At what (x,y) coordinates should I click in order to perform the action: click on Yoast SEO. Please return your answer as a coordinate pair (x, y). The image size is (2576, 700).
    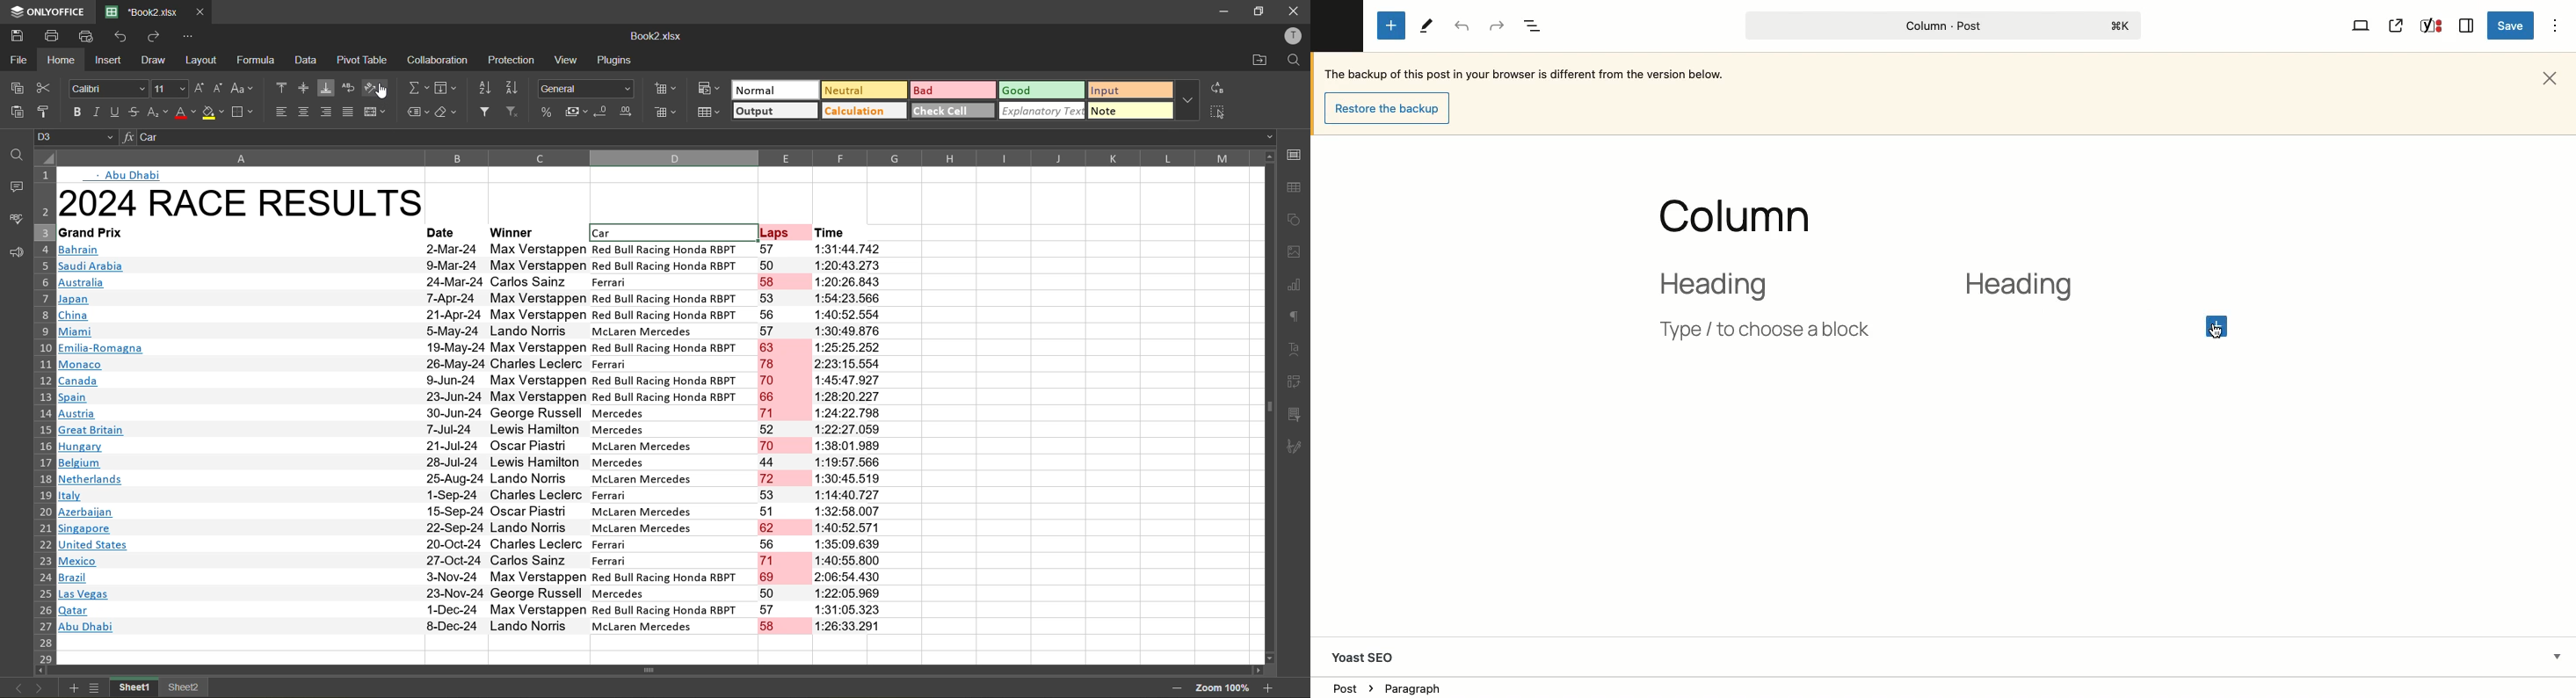
    Looking at the image, I should click on (1370, 658).